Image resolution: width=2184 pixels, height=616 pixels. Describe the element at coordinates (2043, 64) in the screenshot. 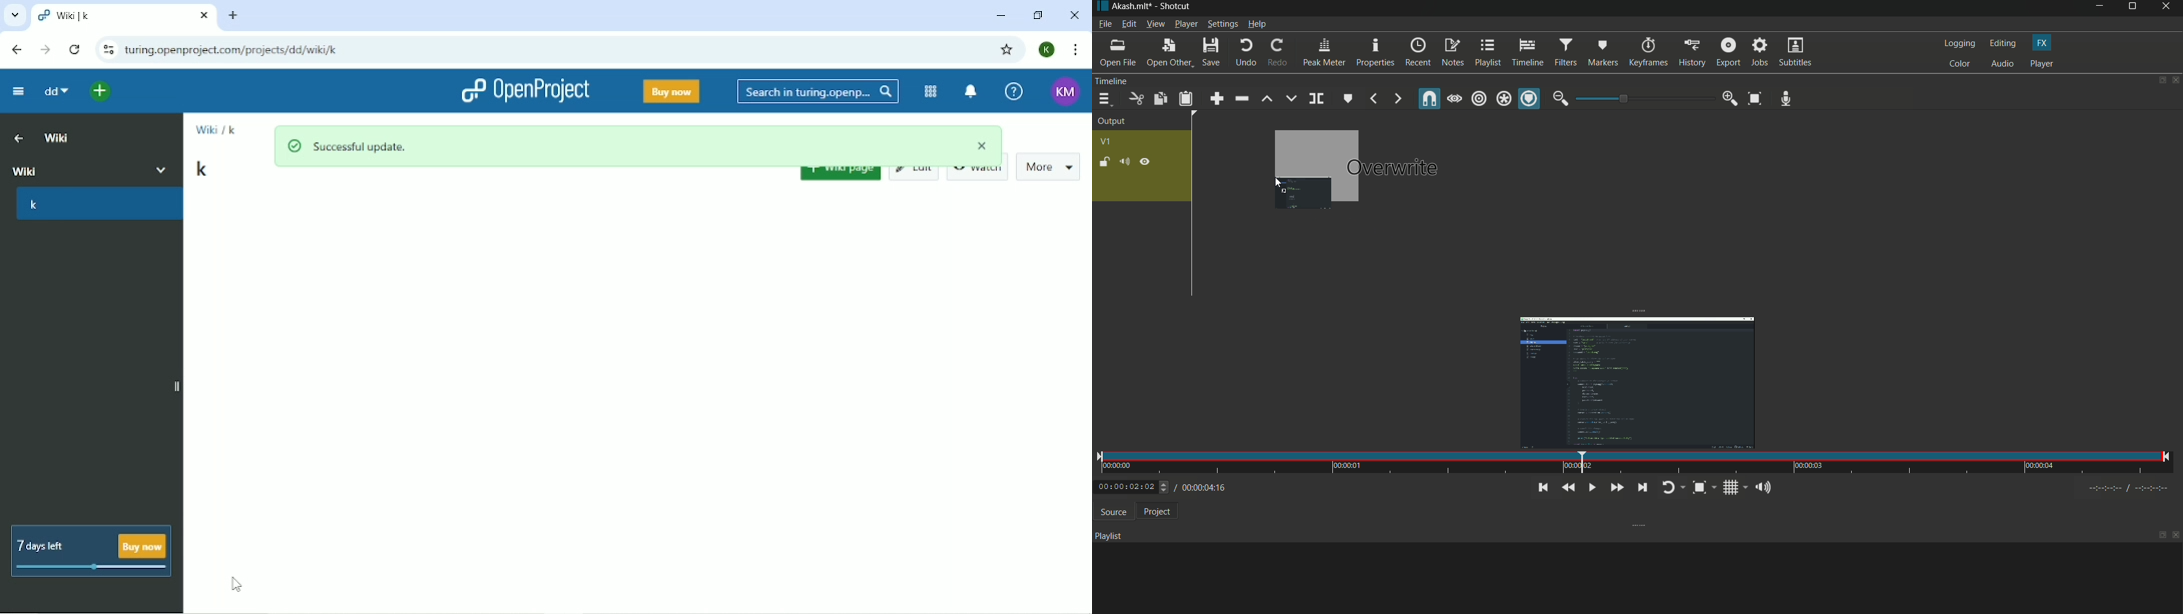

I see `player` at that location.